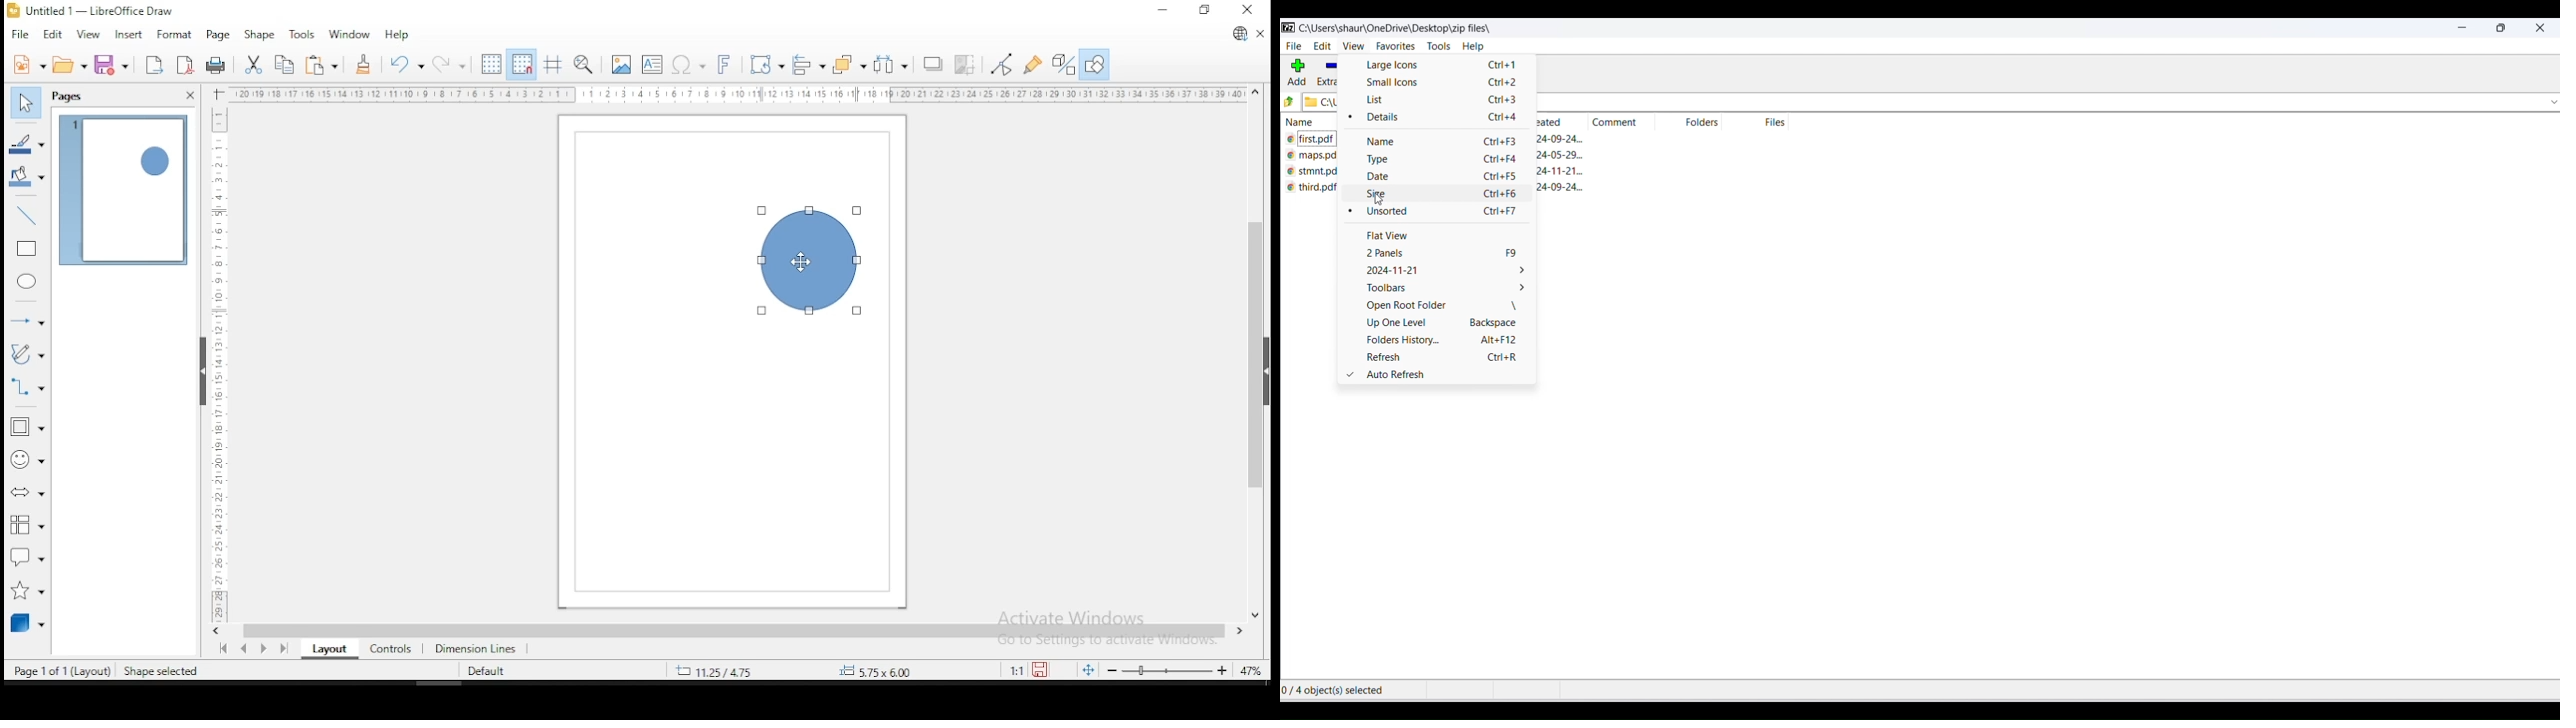 The width and height of the screenshot is (2576, 728). I want to click on crop, so click(964, 66).